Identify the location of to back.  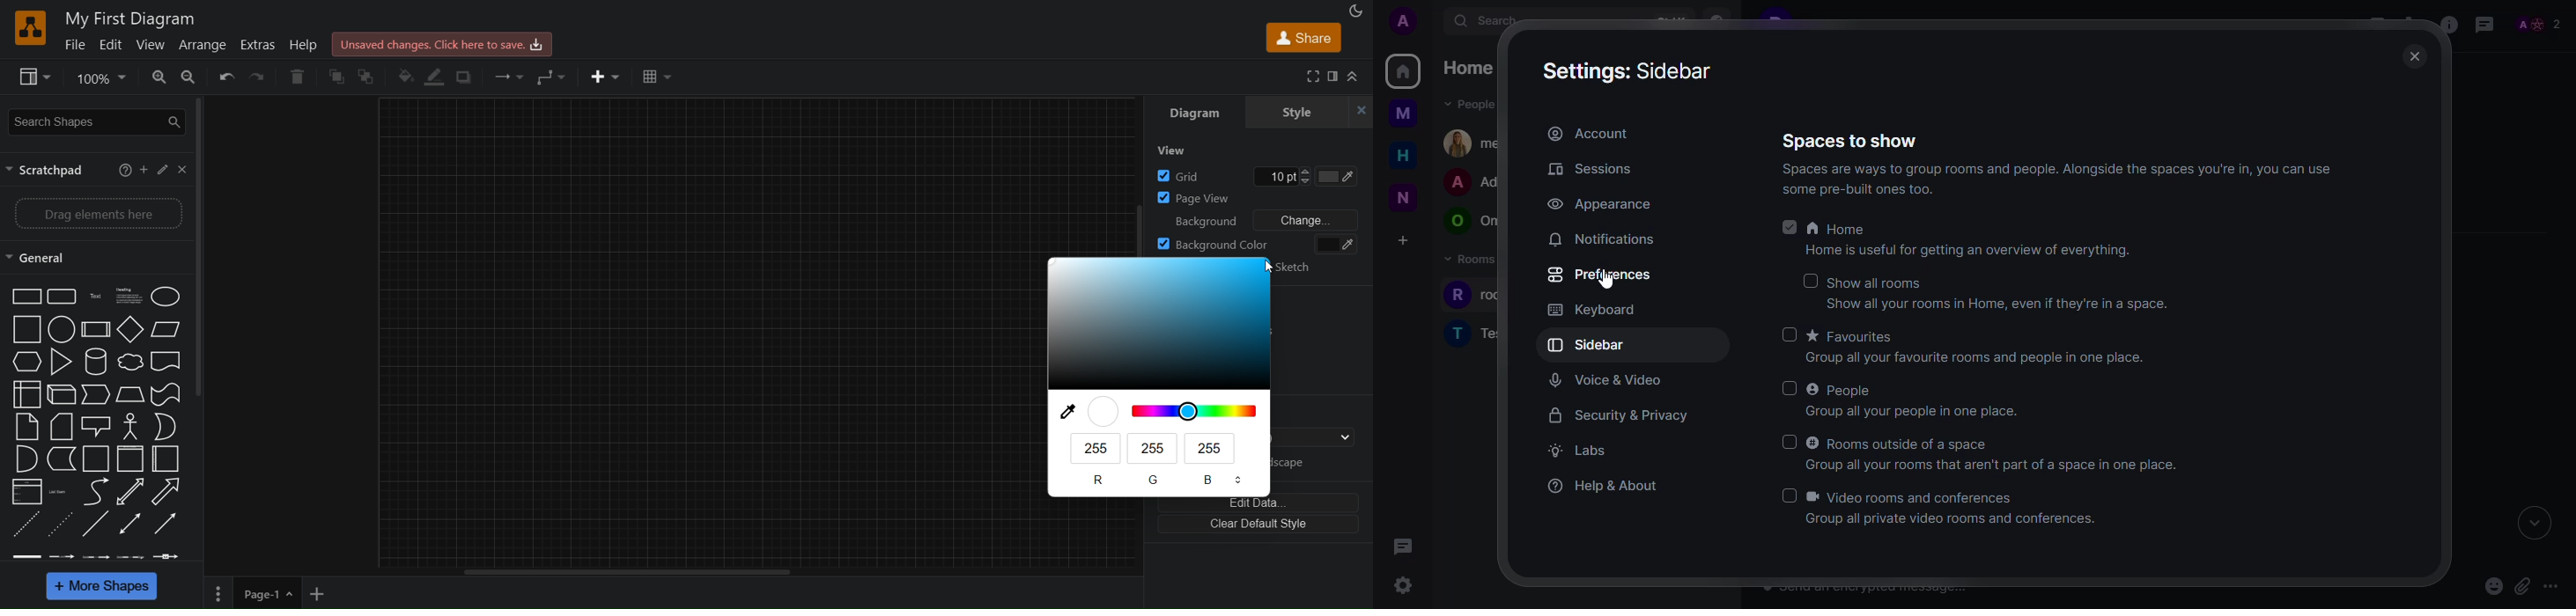
(373, 74).